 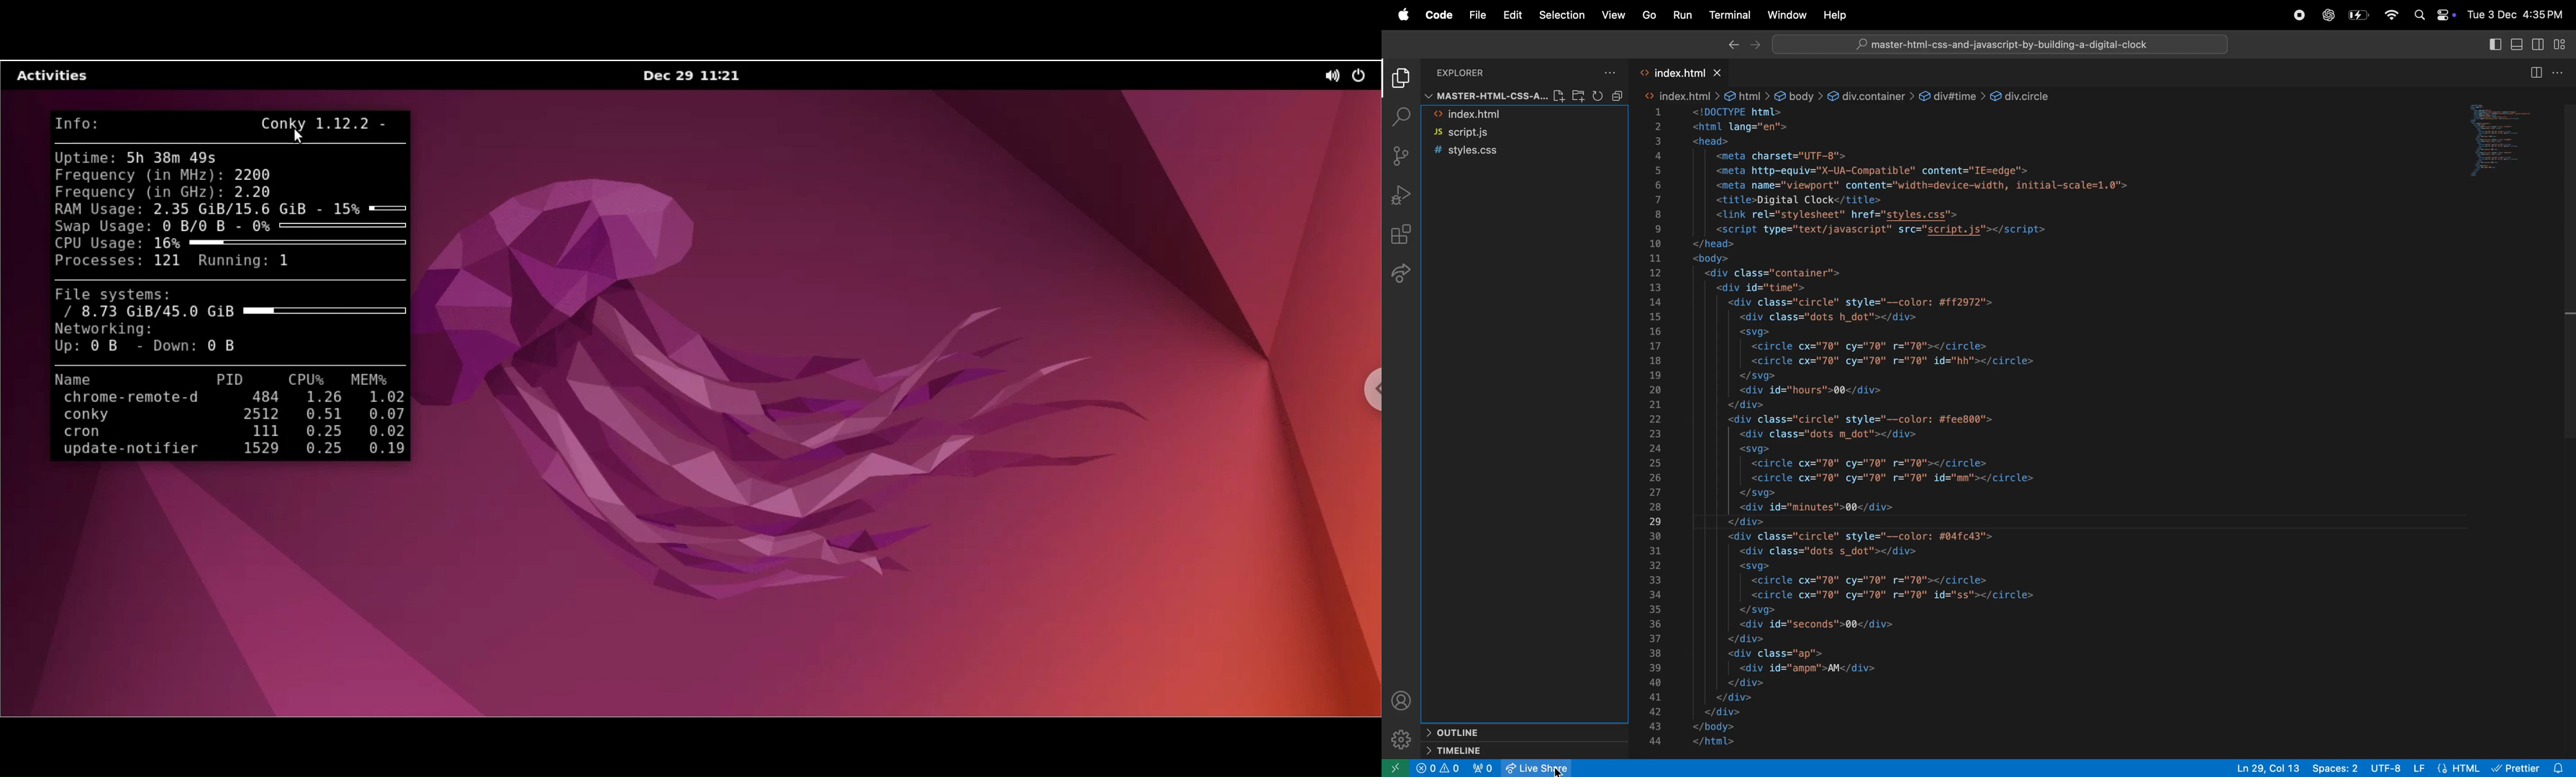 What do you see at coordinates (1398, 742) in the screenshot?
I see `setting` at bounding box center [1398, 742].